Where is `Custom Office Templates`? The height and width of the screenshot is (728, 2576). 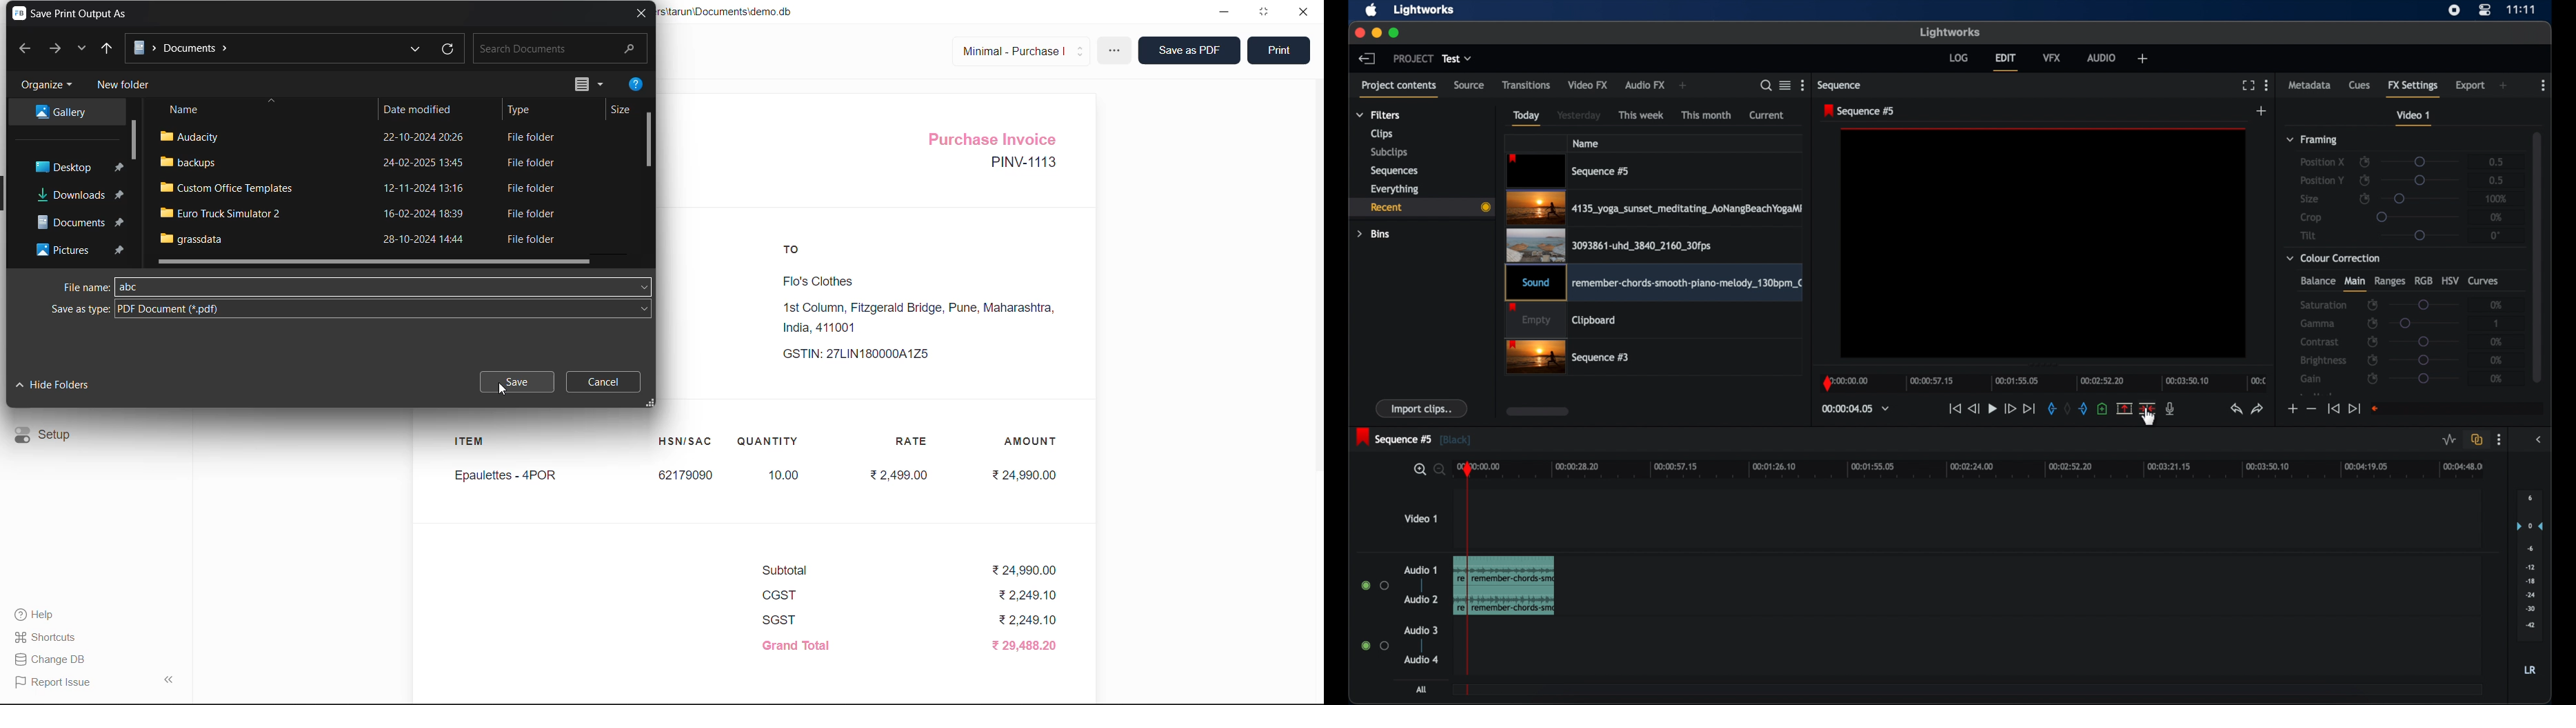
Custom Office Templates is located at coordinates (230, 188).